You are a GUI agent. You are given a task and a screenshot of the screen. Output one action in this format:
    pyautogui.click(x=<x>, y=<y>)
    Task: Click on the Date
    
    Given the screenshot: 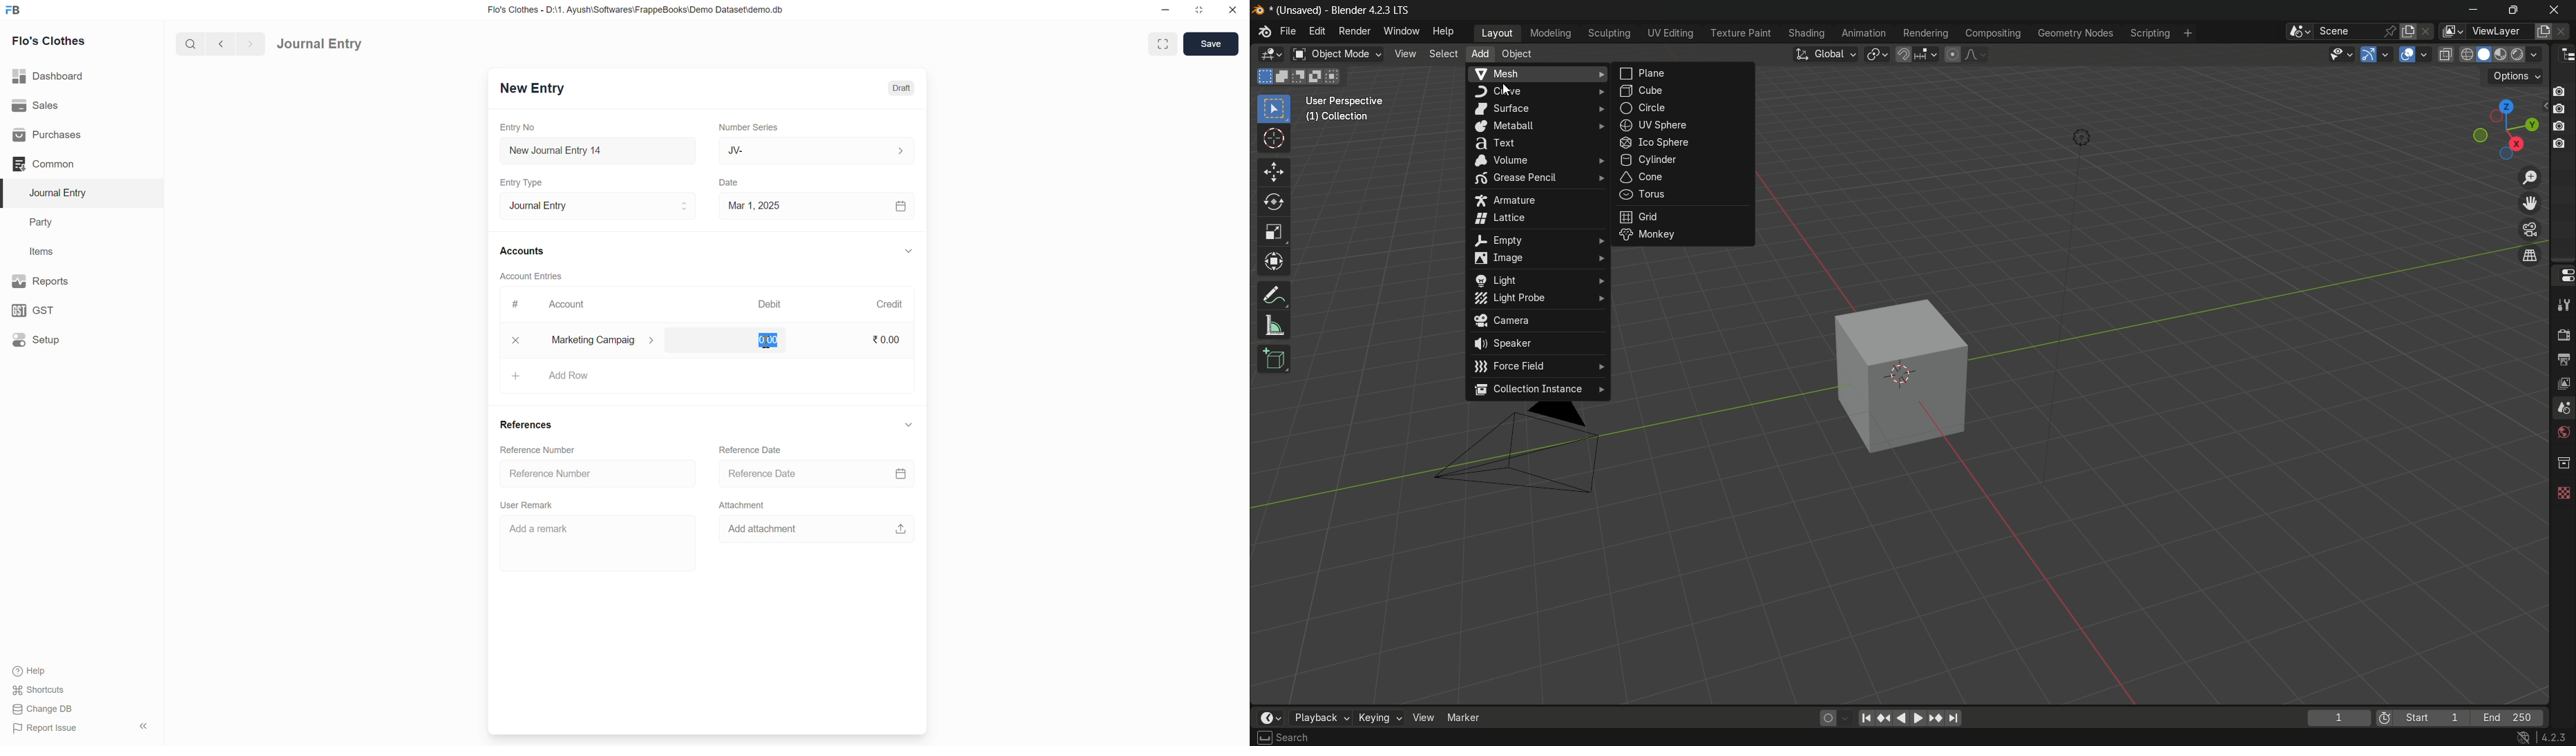 What is the action you would take?
    pyautogui.click(x=731, y=183)
    